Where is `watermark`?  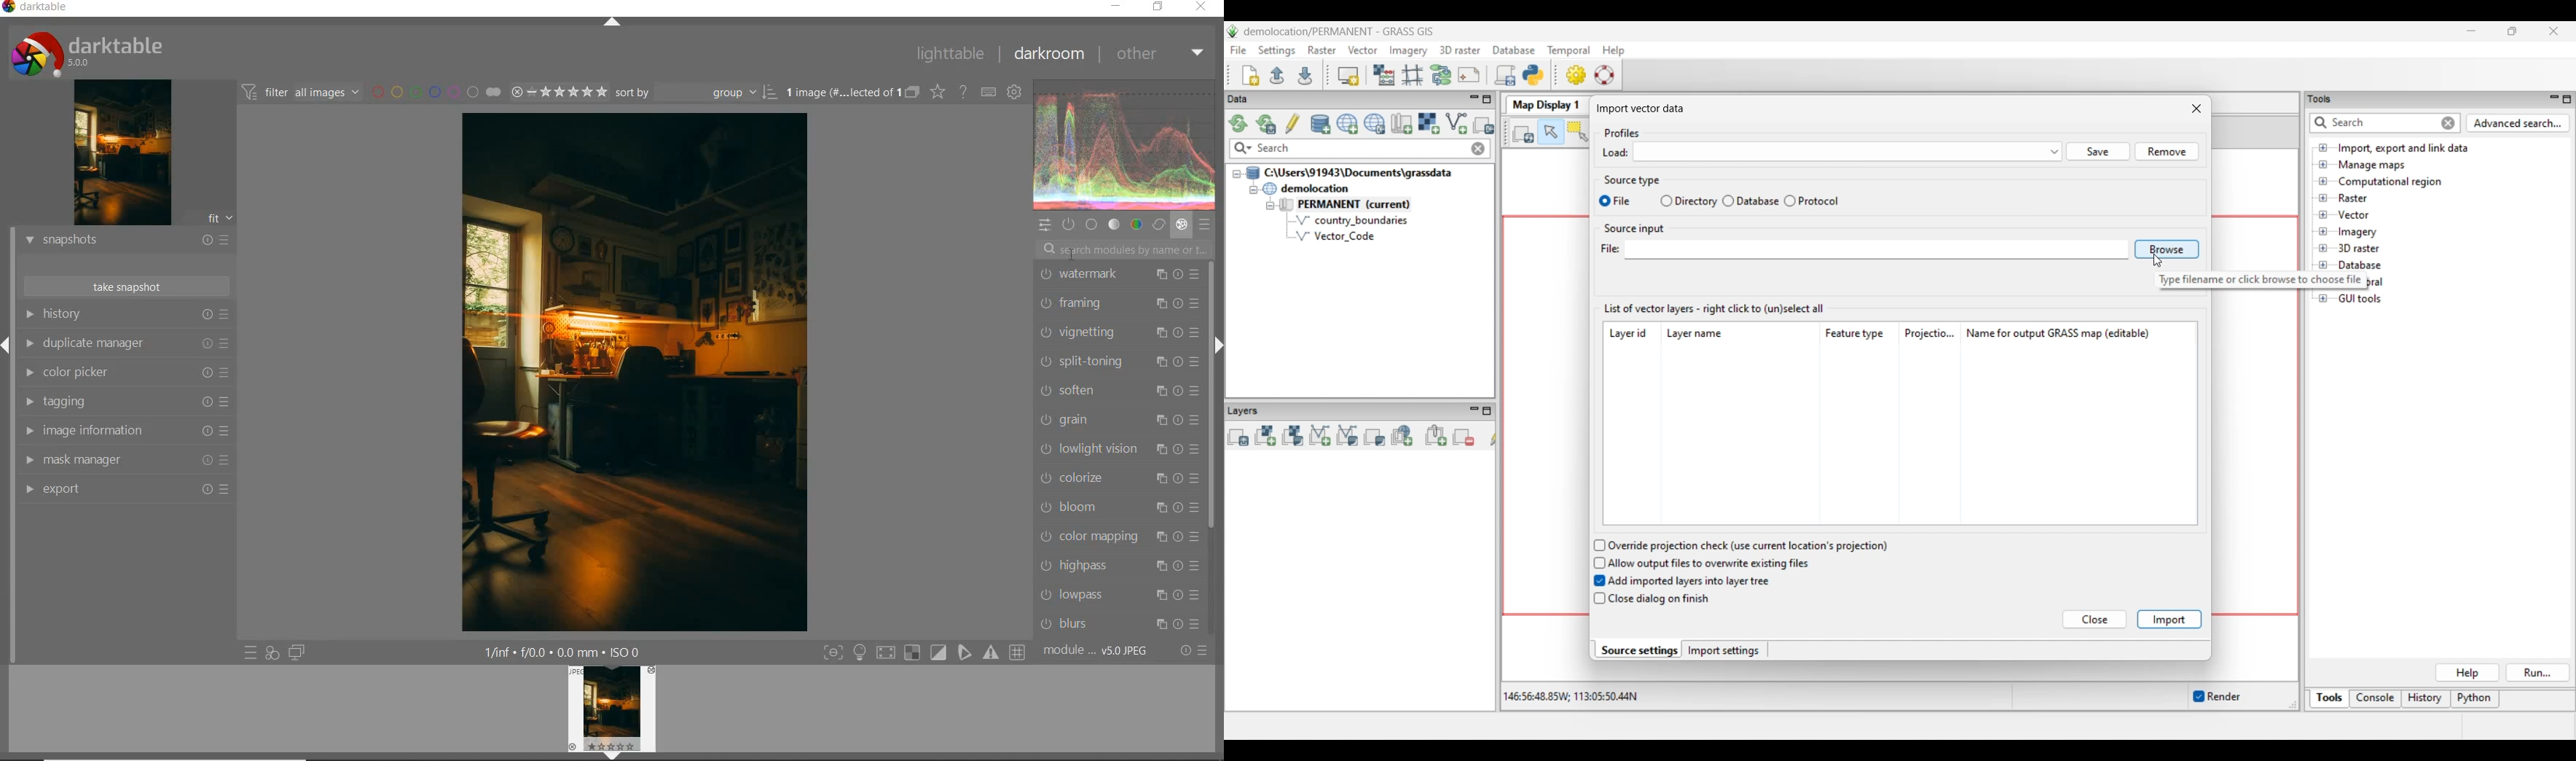 watermark is located at coordinates (1118, 275).